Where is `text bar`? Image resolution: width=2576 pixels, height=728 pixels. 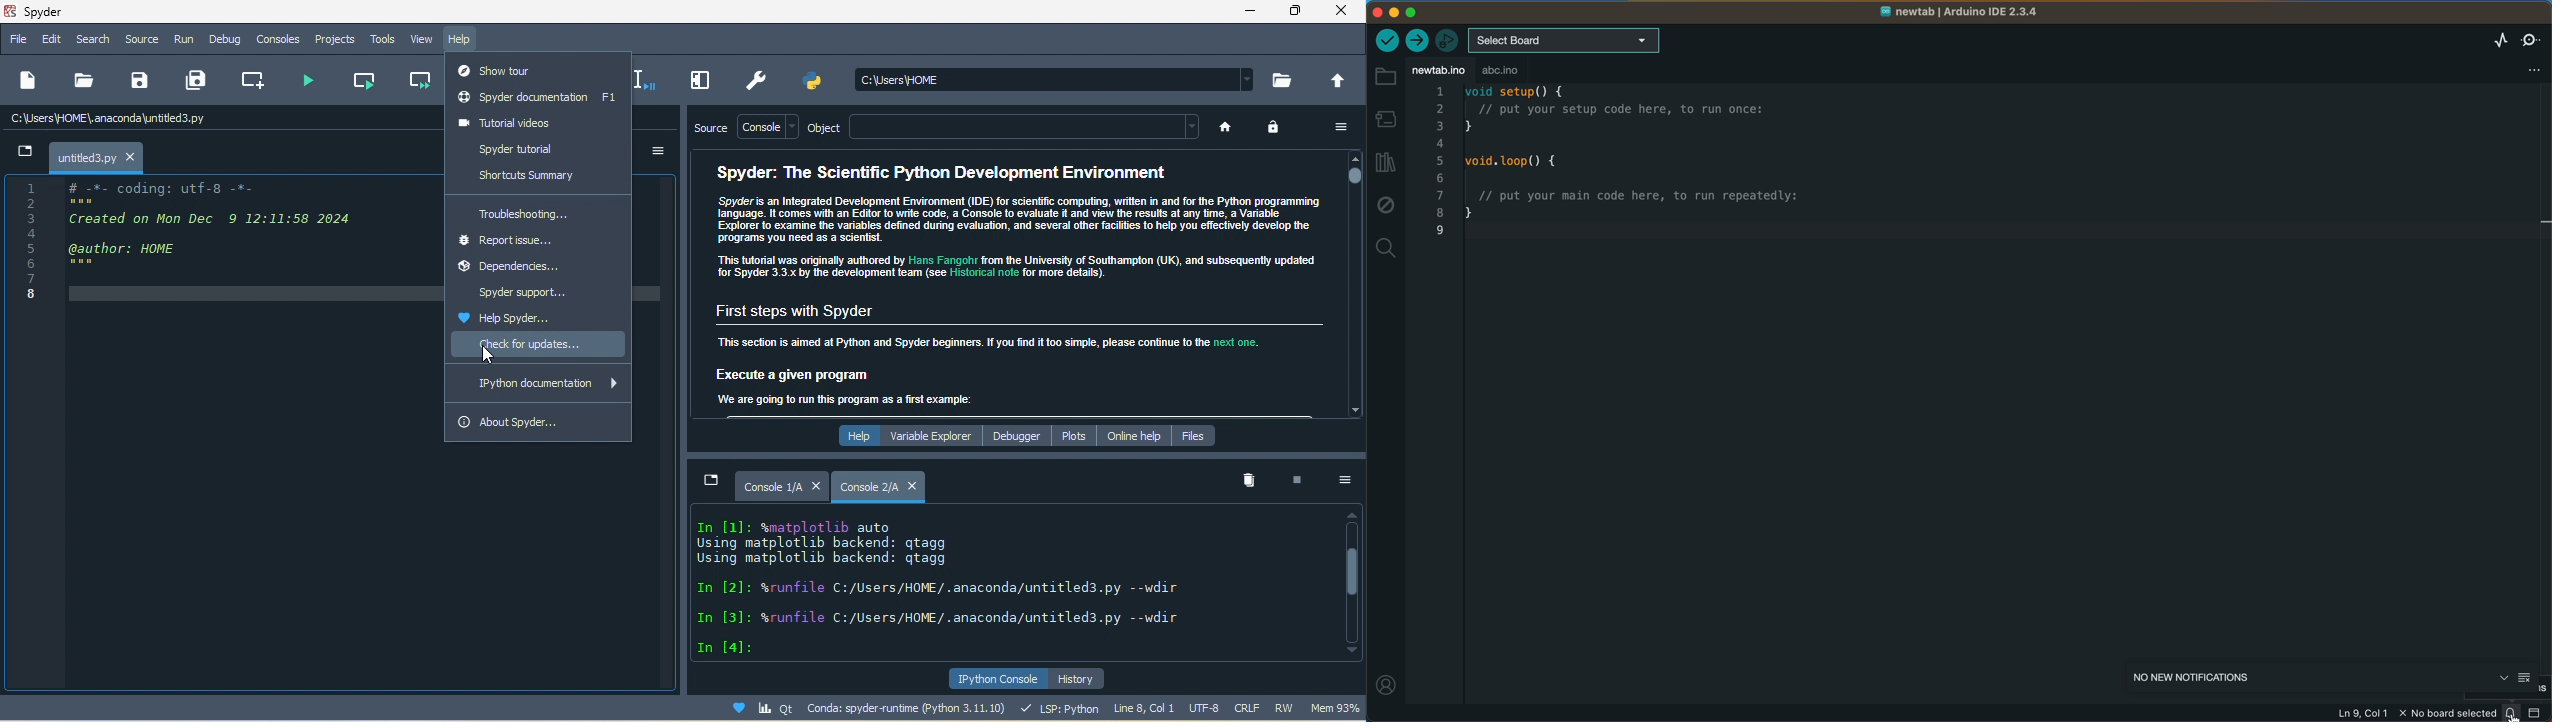 text bar is located at coordinates (1031, 128).